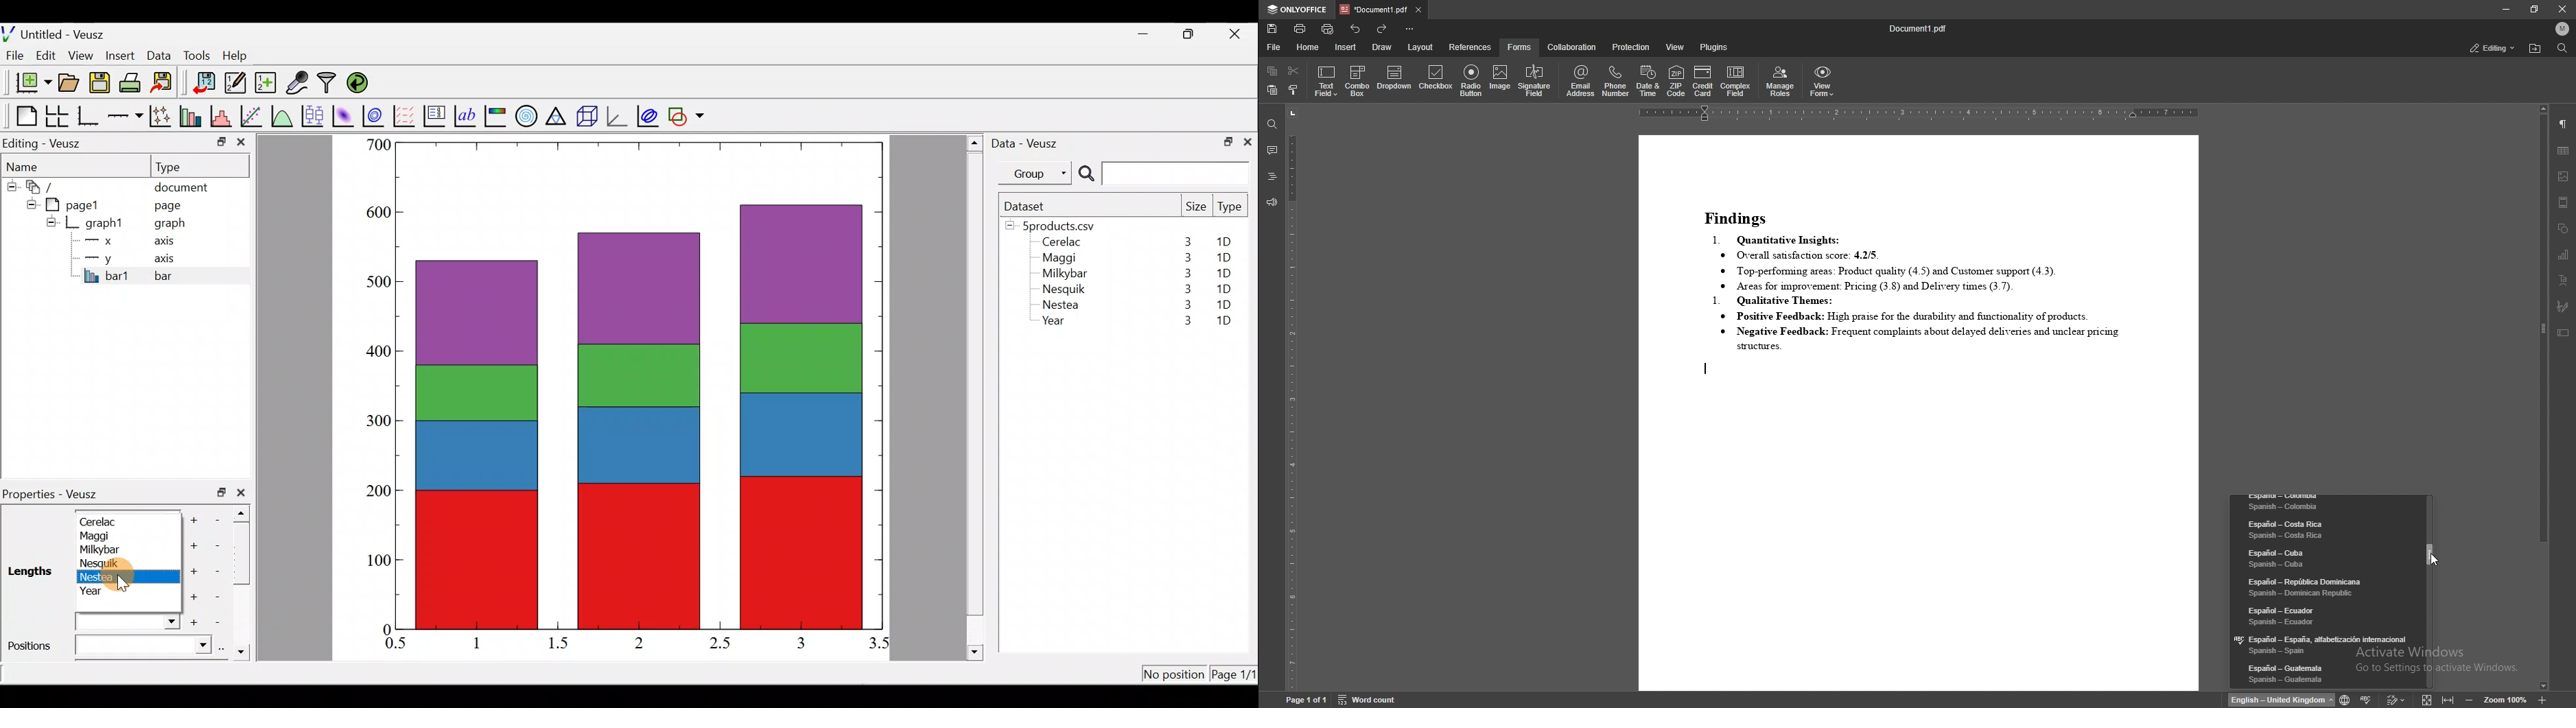  What do you see at coordinates (1029, 206) in the screenshot?
I see `Dataset` at bounding box center [1029, 206].